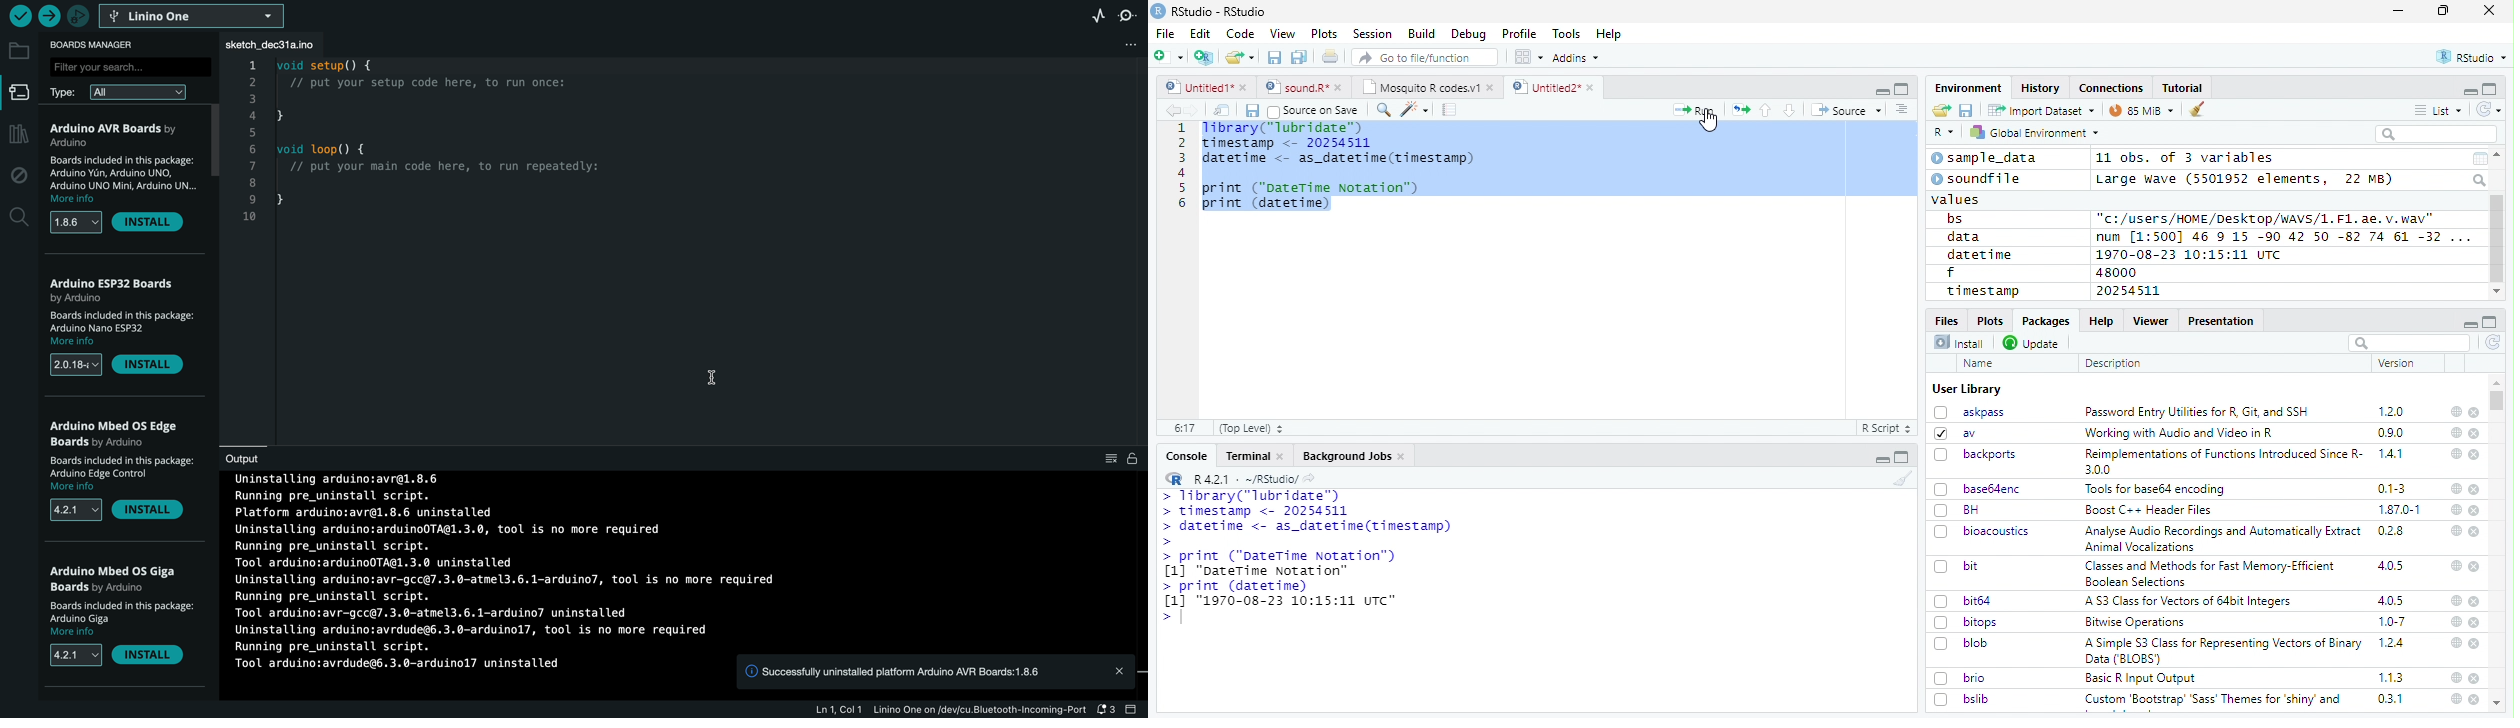  What do you see at coordinates (1254, 456) in the screenshot?
I see `Terminal` at bounding box center [1254, 456].